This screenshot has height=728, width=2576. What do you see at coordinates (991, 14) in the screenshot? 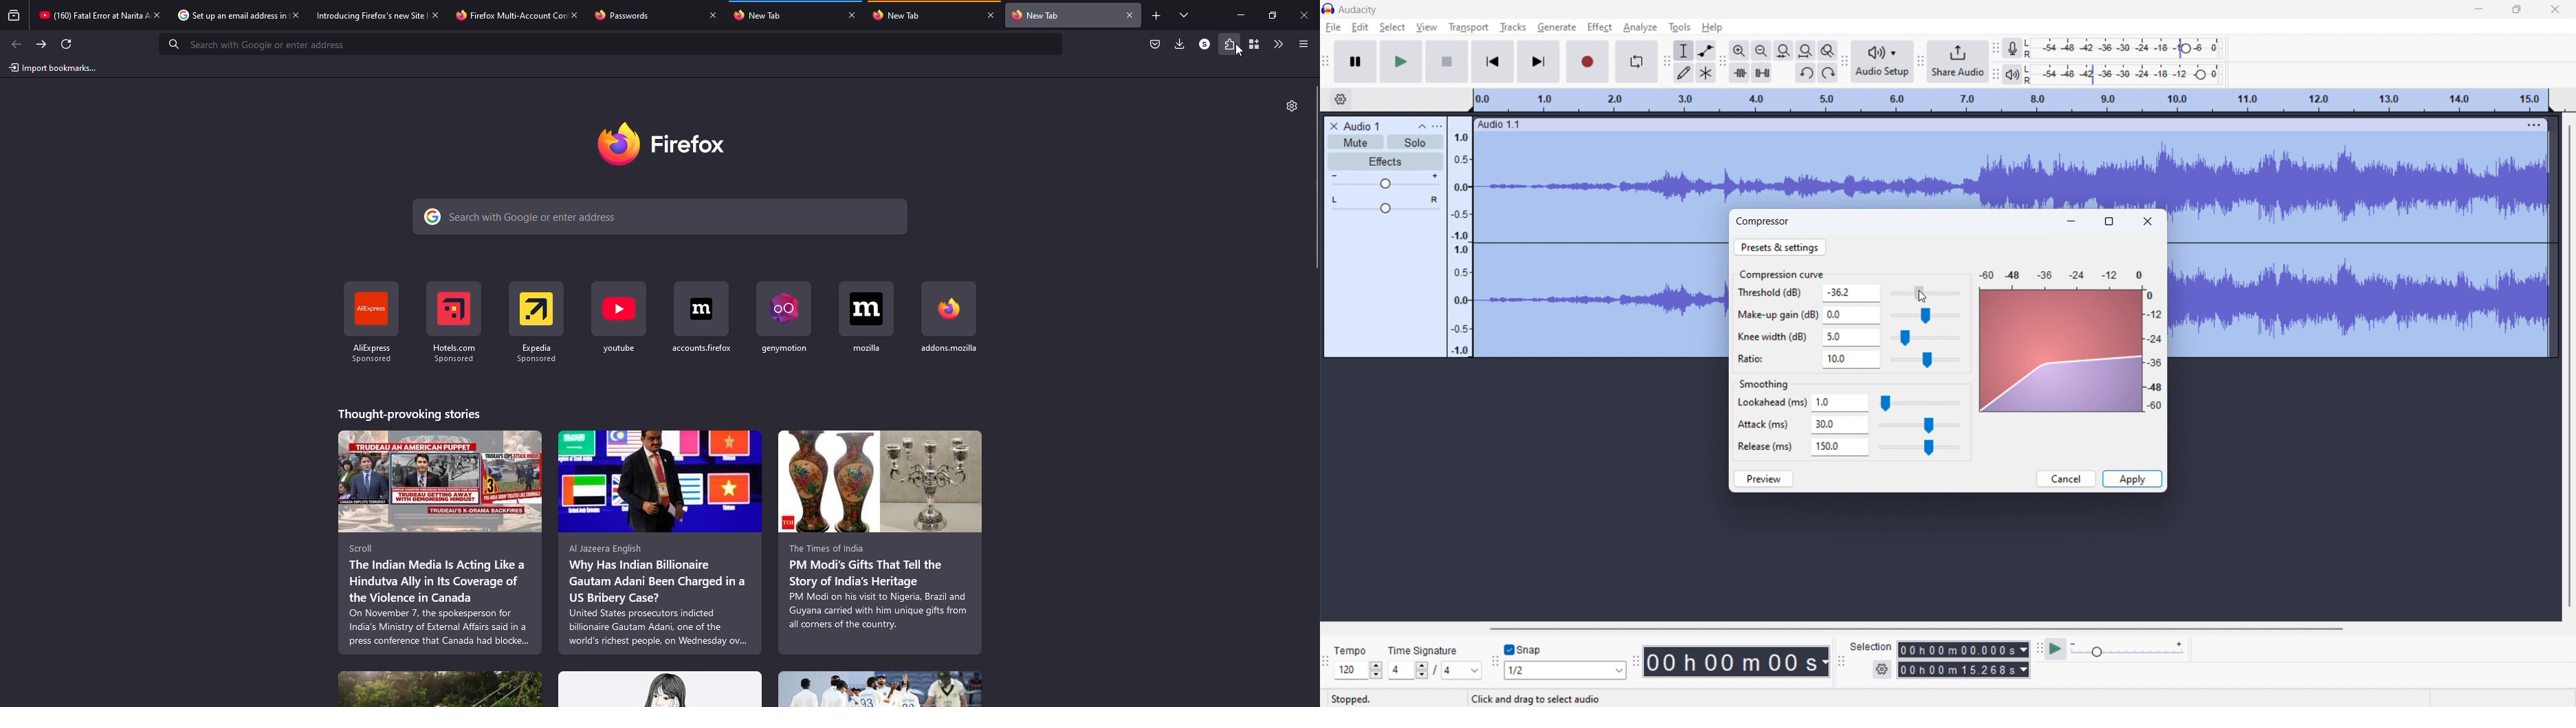
I see `close` at bounding box center [991, 14].